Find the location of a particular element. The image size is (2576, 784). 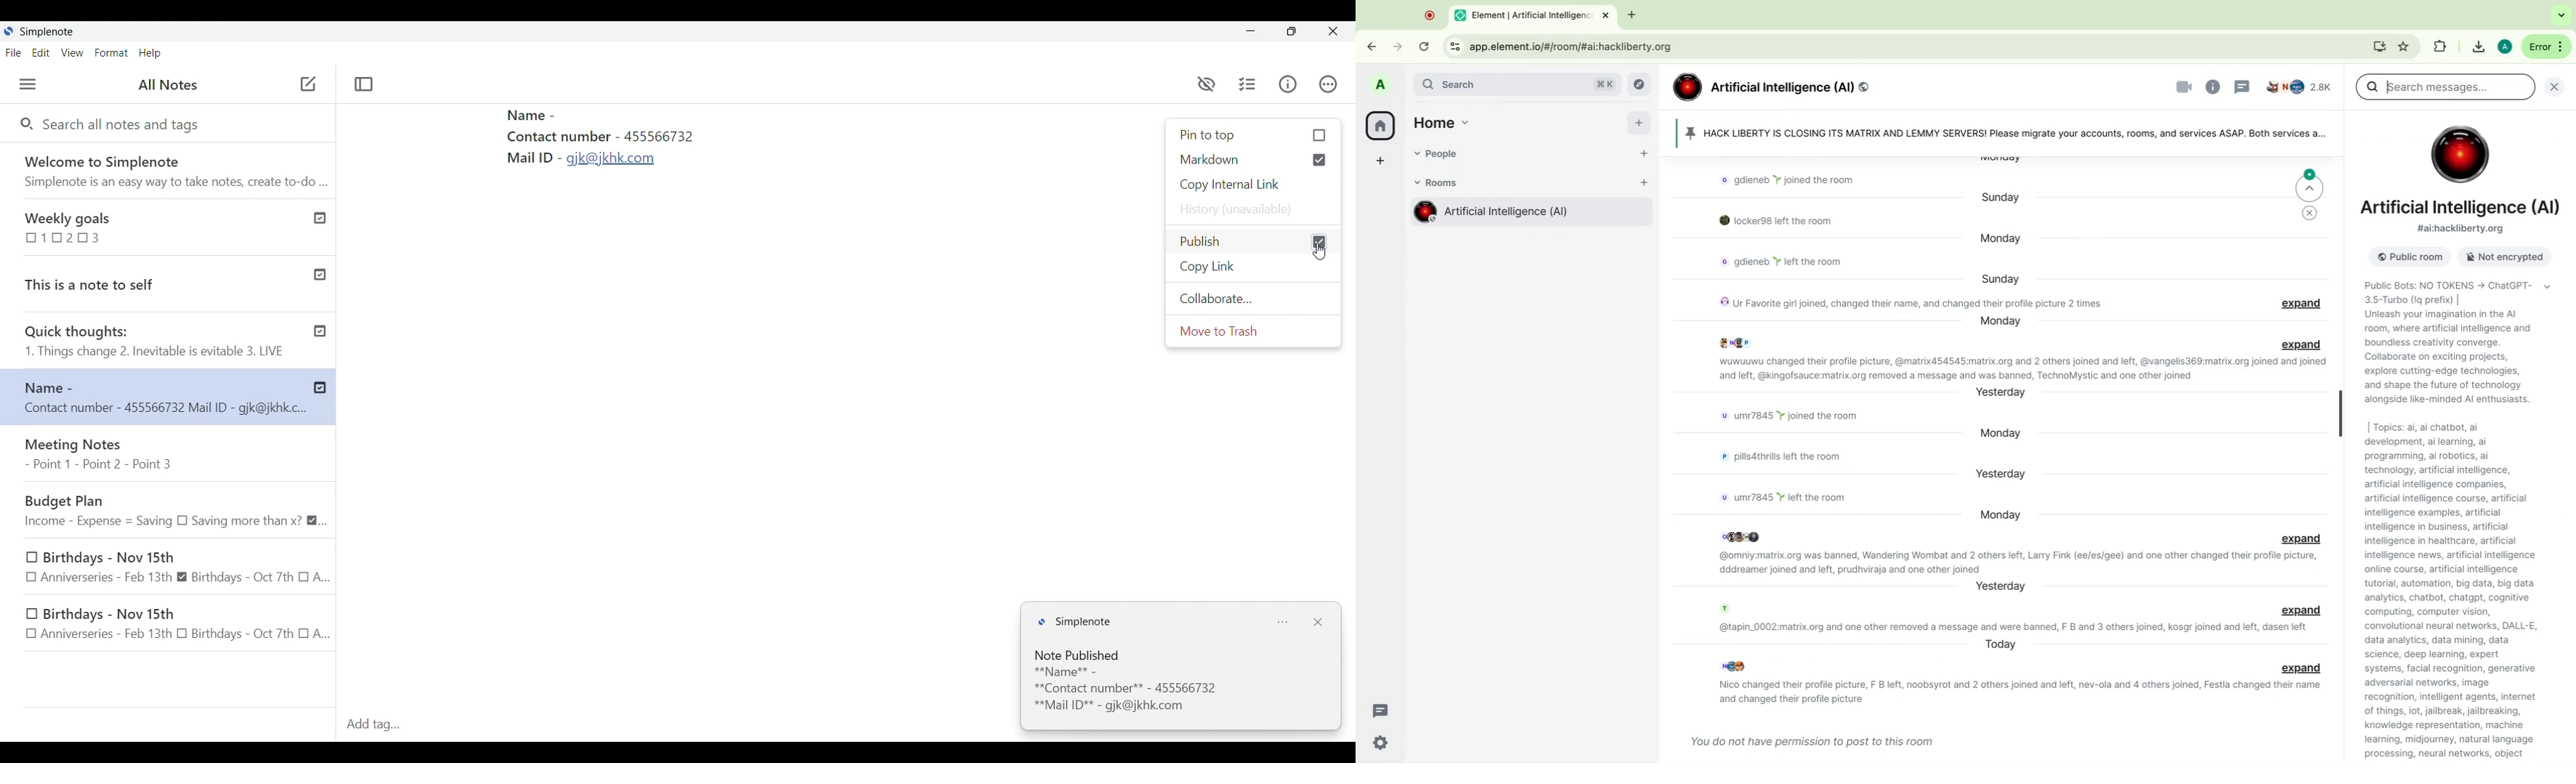

 Birthdays - Nov 15th  is located at coordinates (179, 566).